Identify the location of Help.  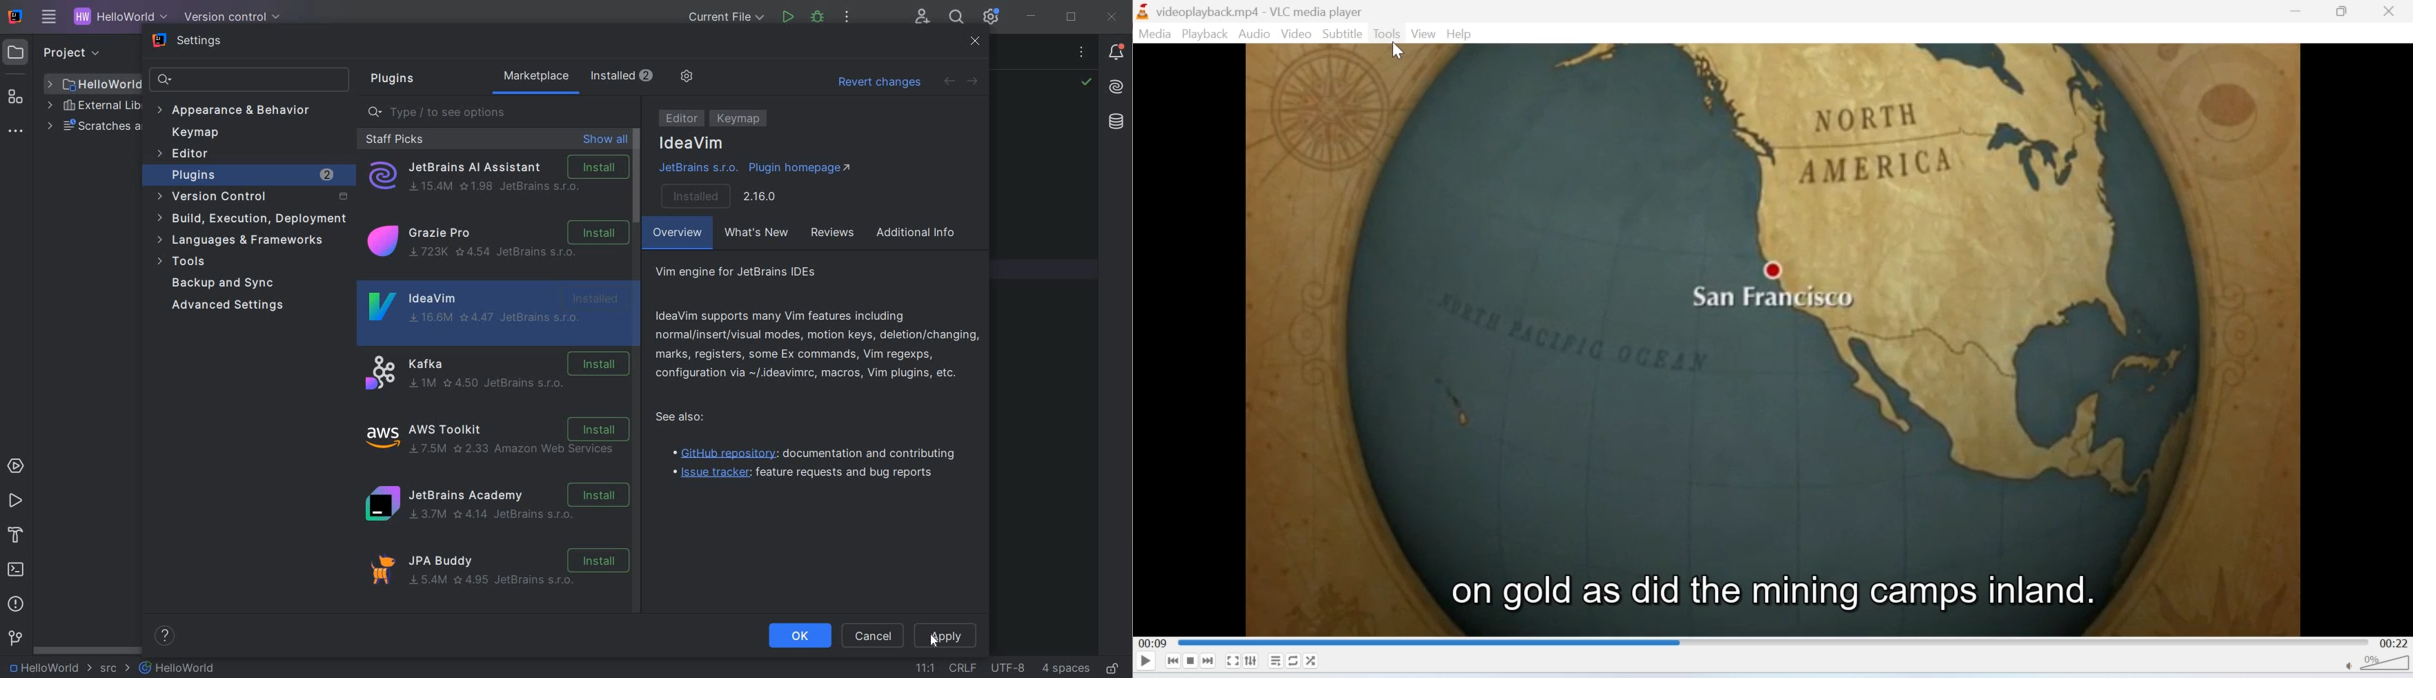
(1461, 34).